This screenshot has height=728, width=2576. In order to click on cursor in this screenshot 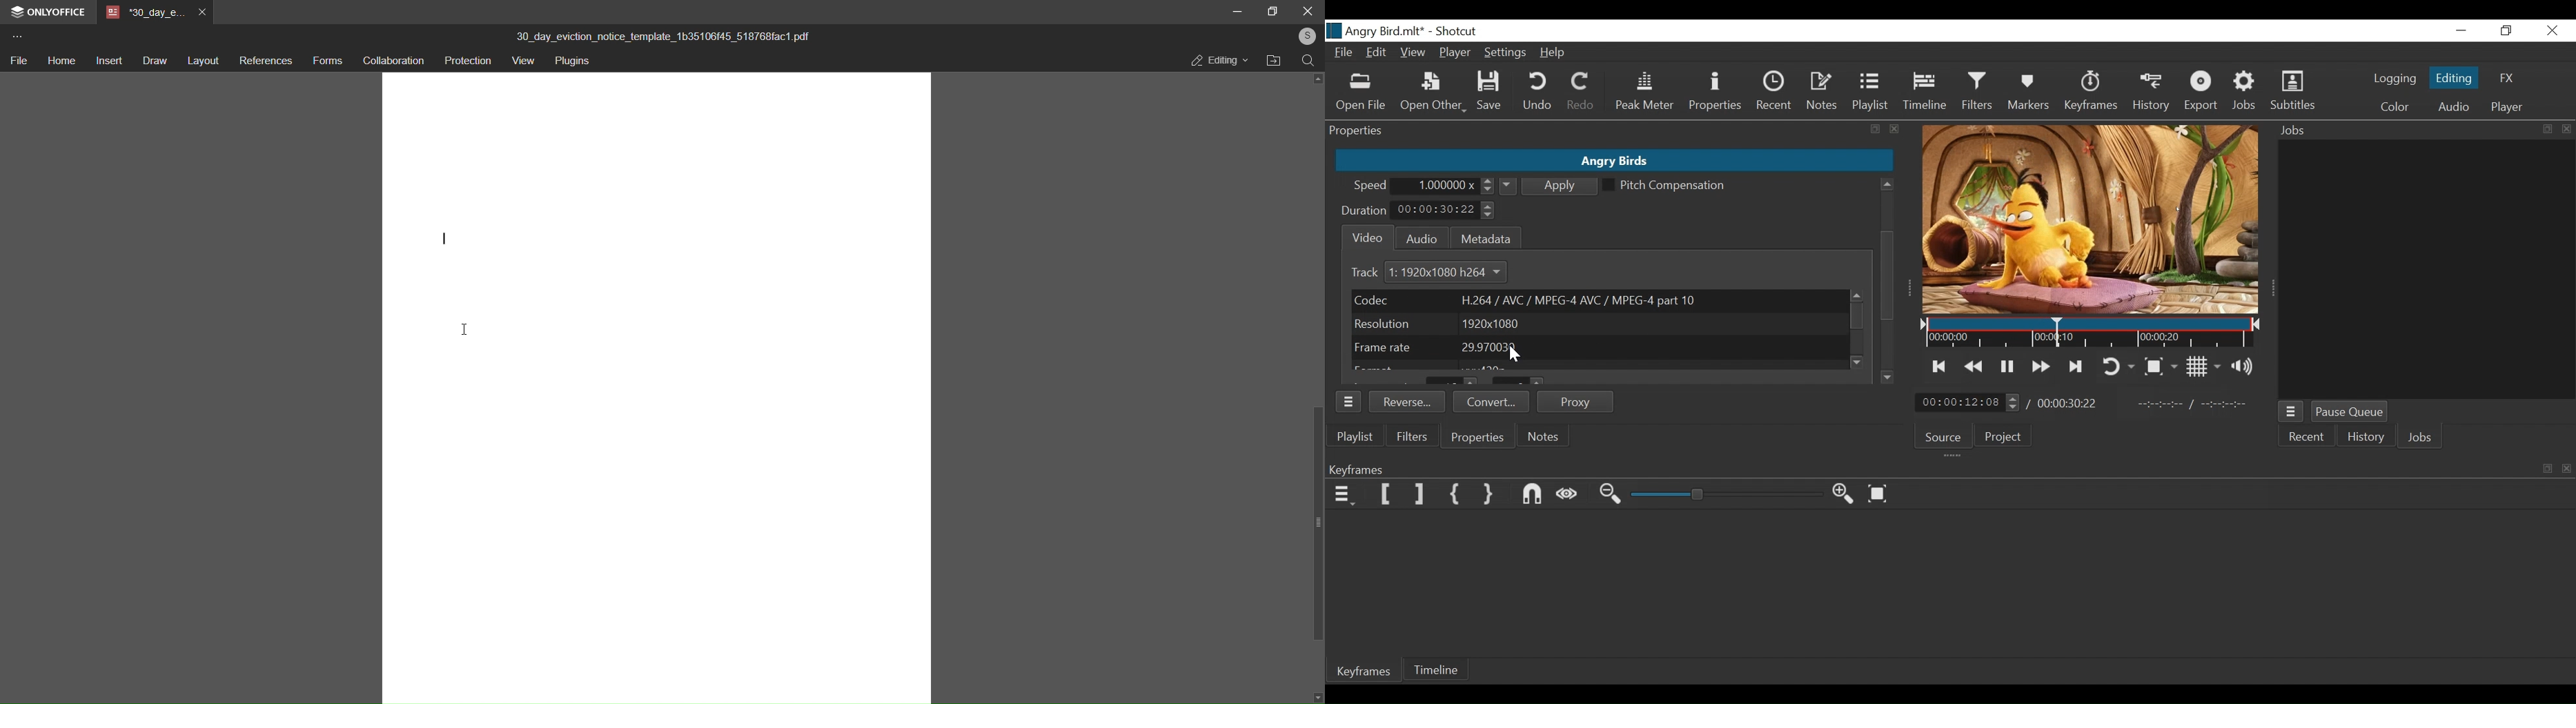, I will do `click(467, 331)`.